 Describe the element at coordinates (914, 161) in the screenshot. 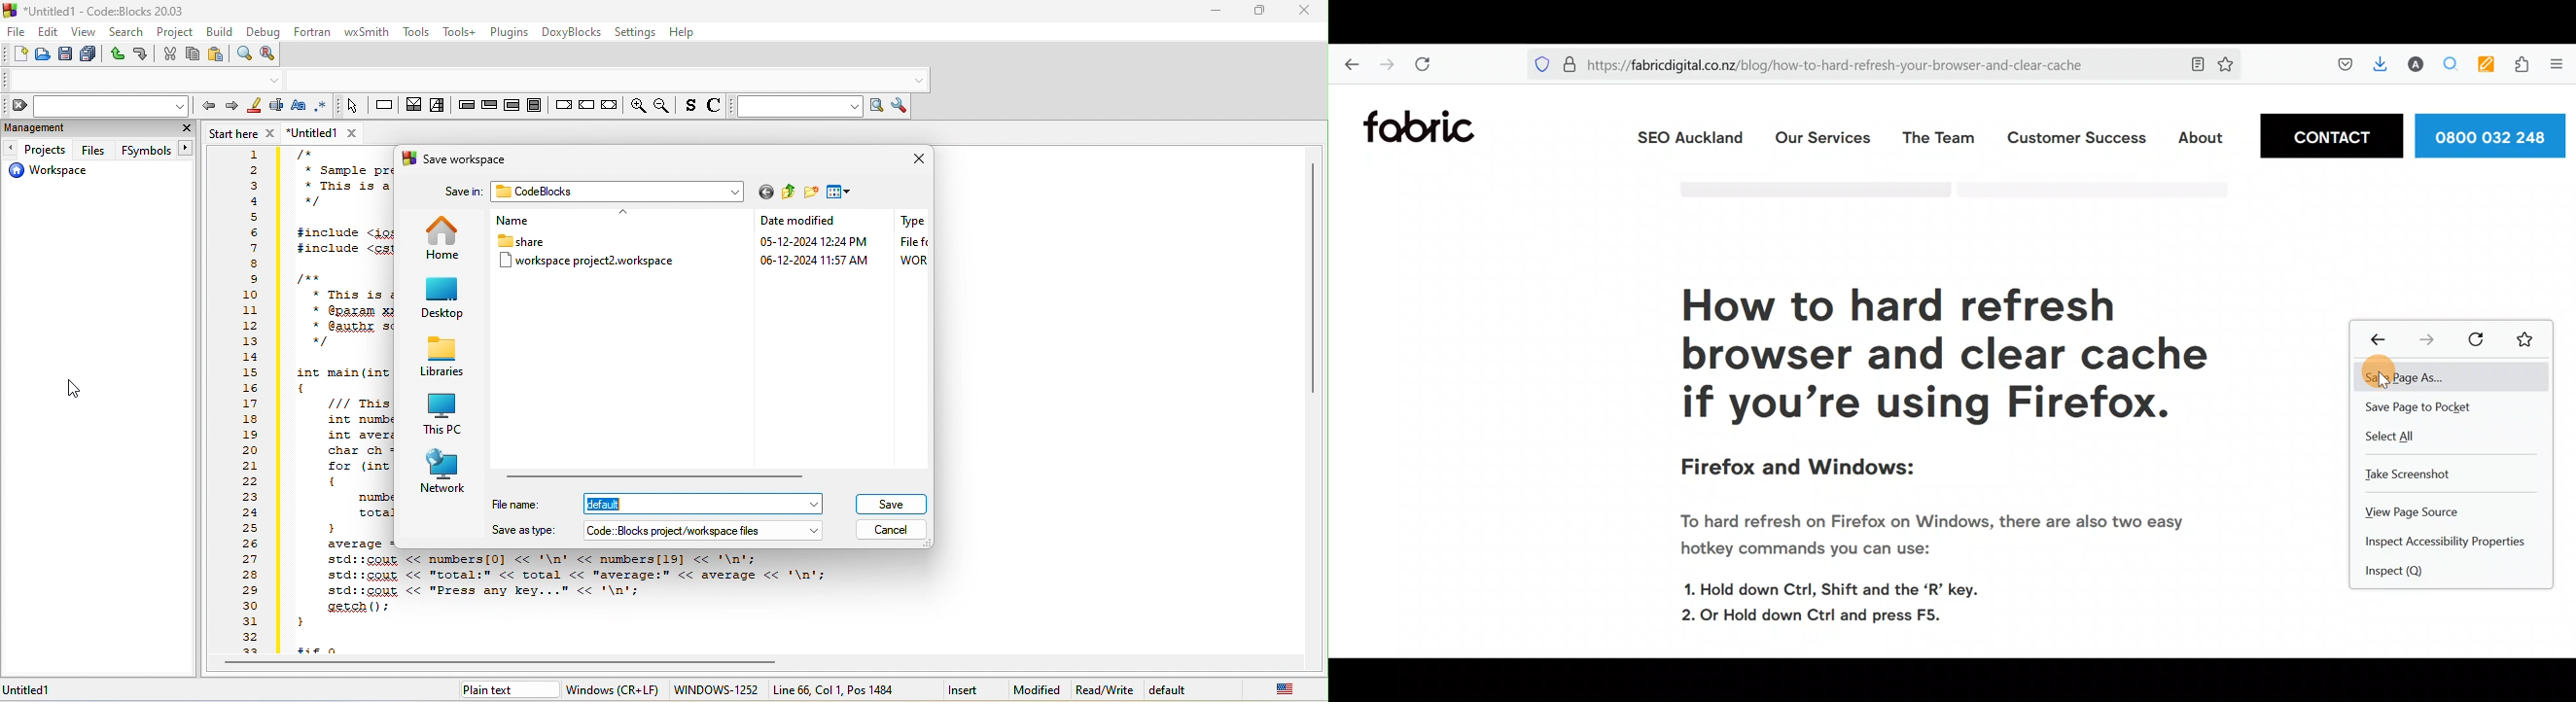

I see `close` at that location.